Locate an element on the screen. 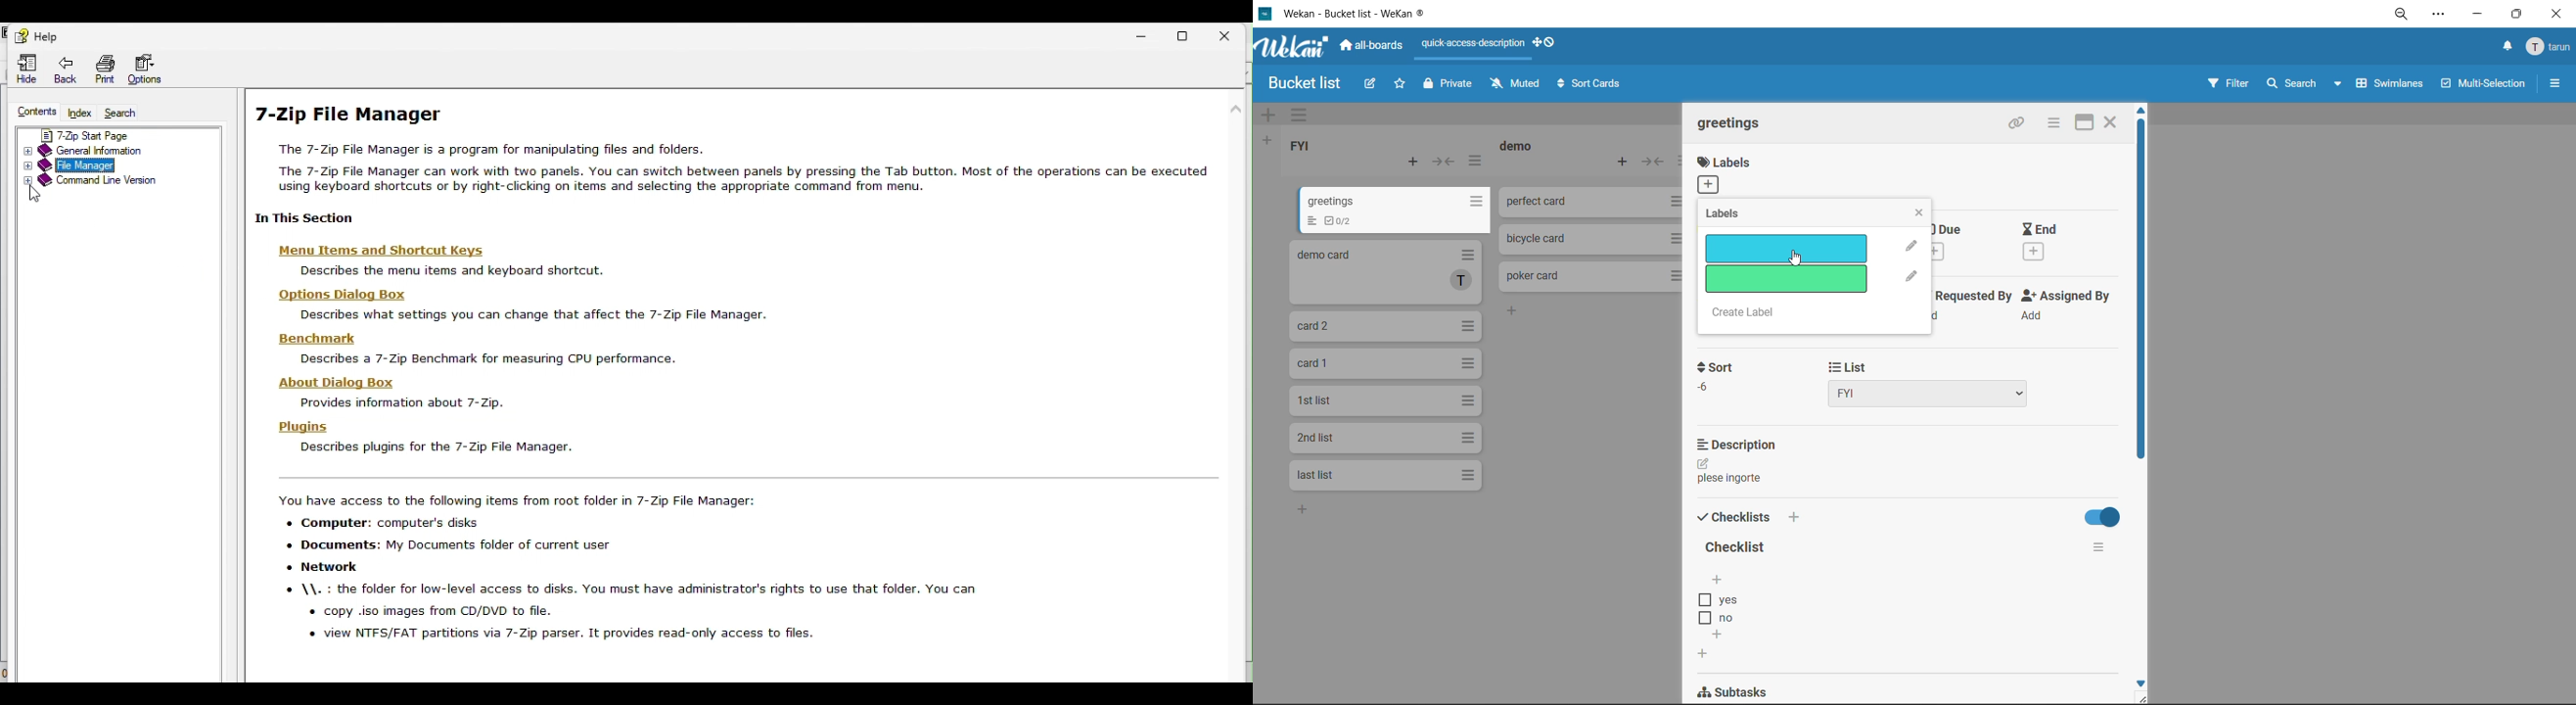  hide finished checklist is located at coordinates (2099, 517).